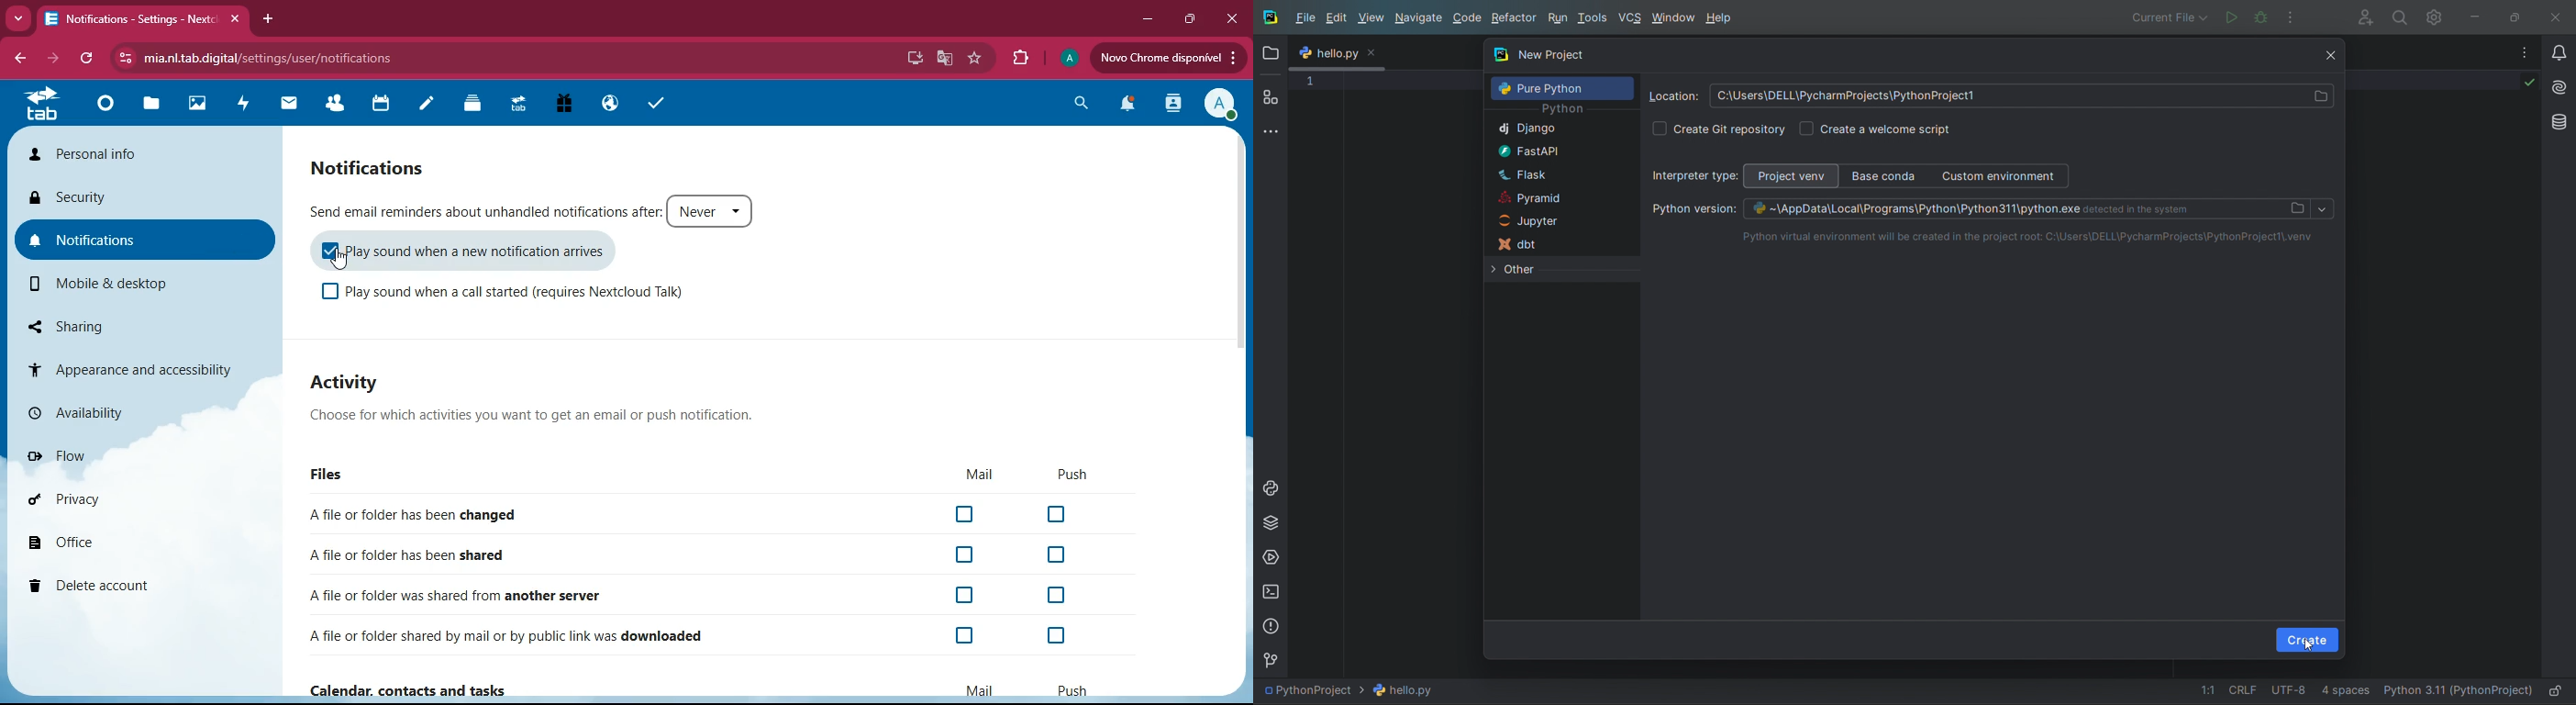 This screenshot has width=2576, height=728. I want to click on pure python, so click(1563, 88).